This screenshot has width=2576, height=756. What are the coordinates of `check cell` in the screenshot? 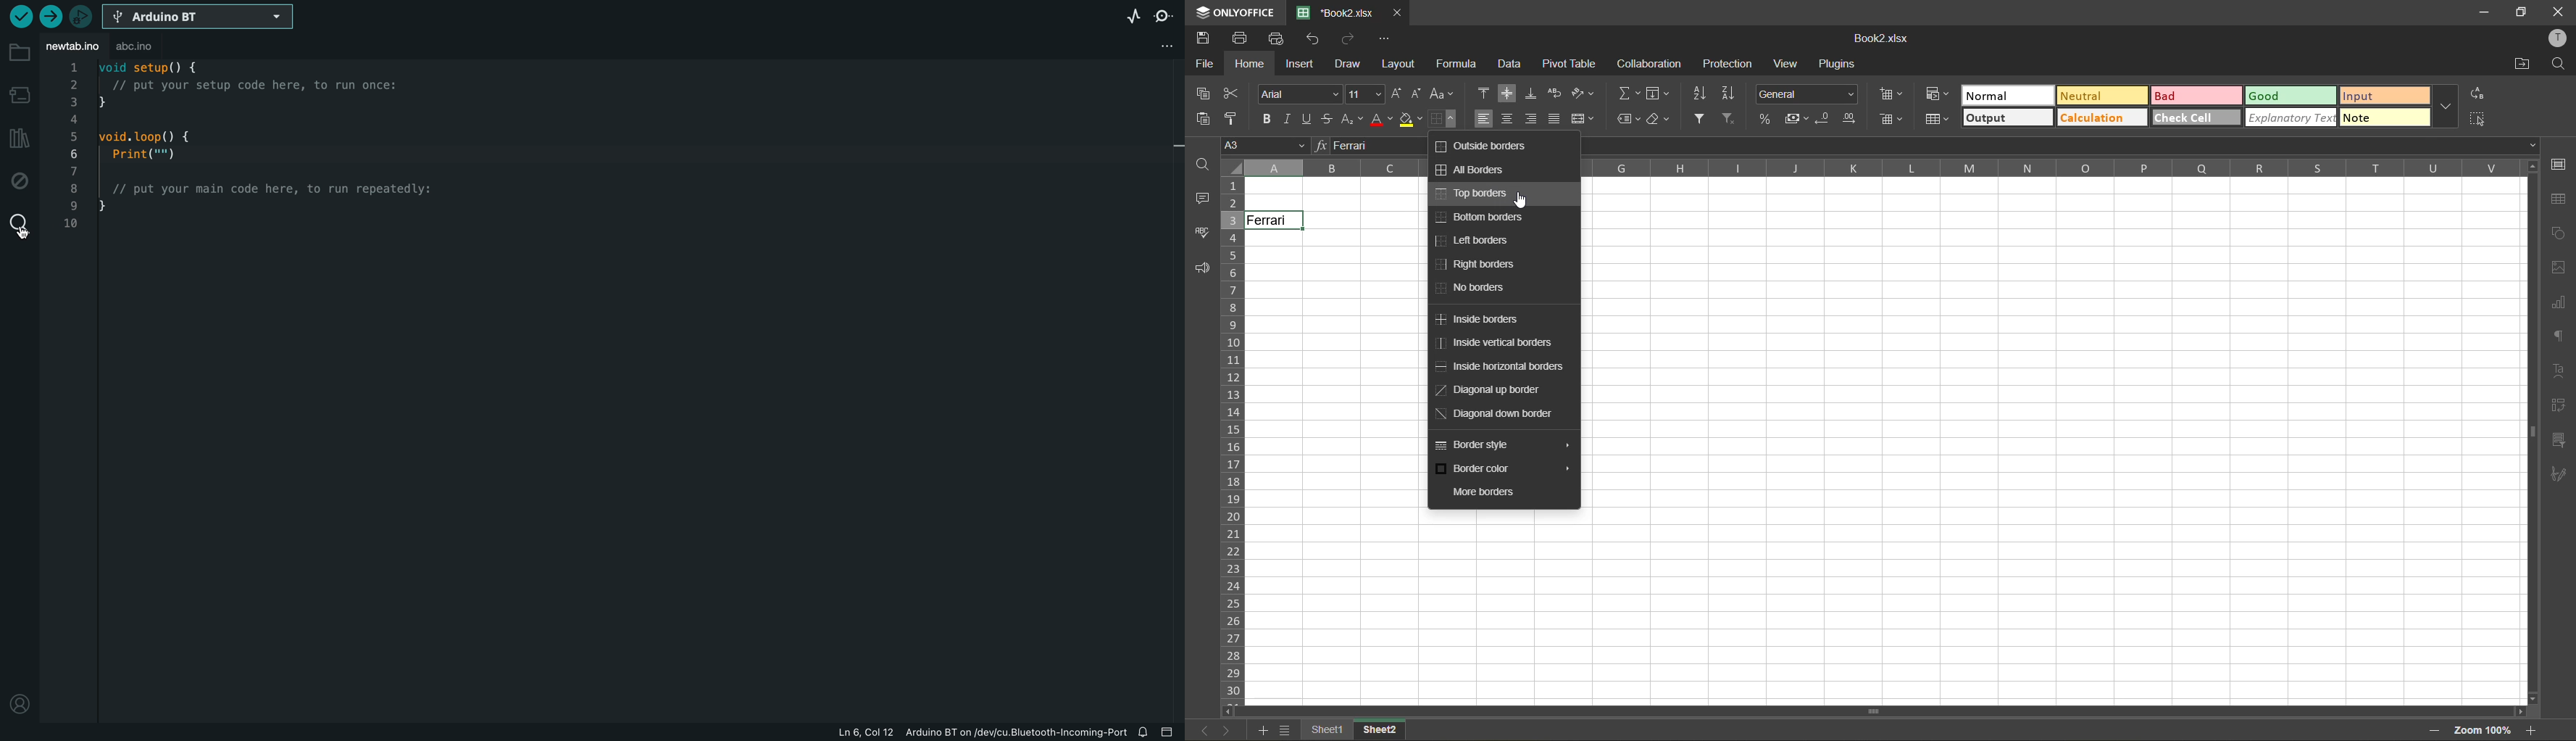 It's located at (2197, 118).